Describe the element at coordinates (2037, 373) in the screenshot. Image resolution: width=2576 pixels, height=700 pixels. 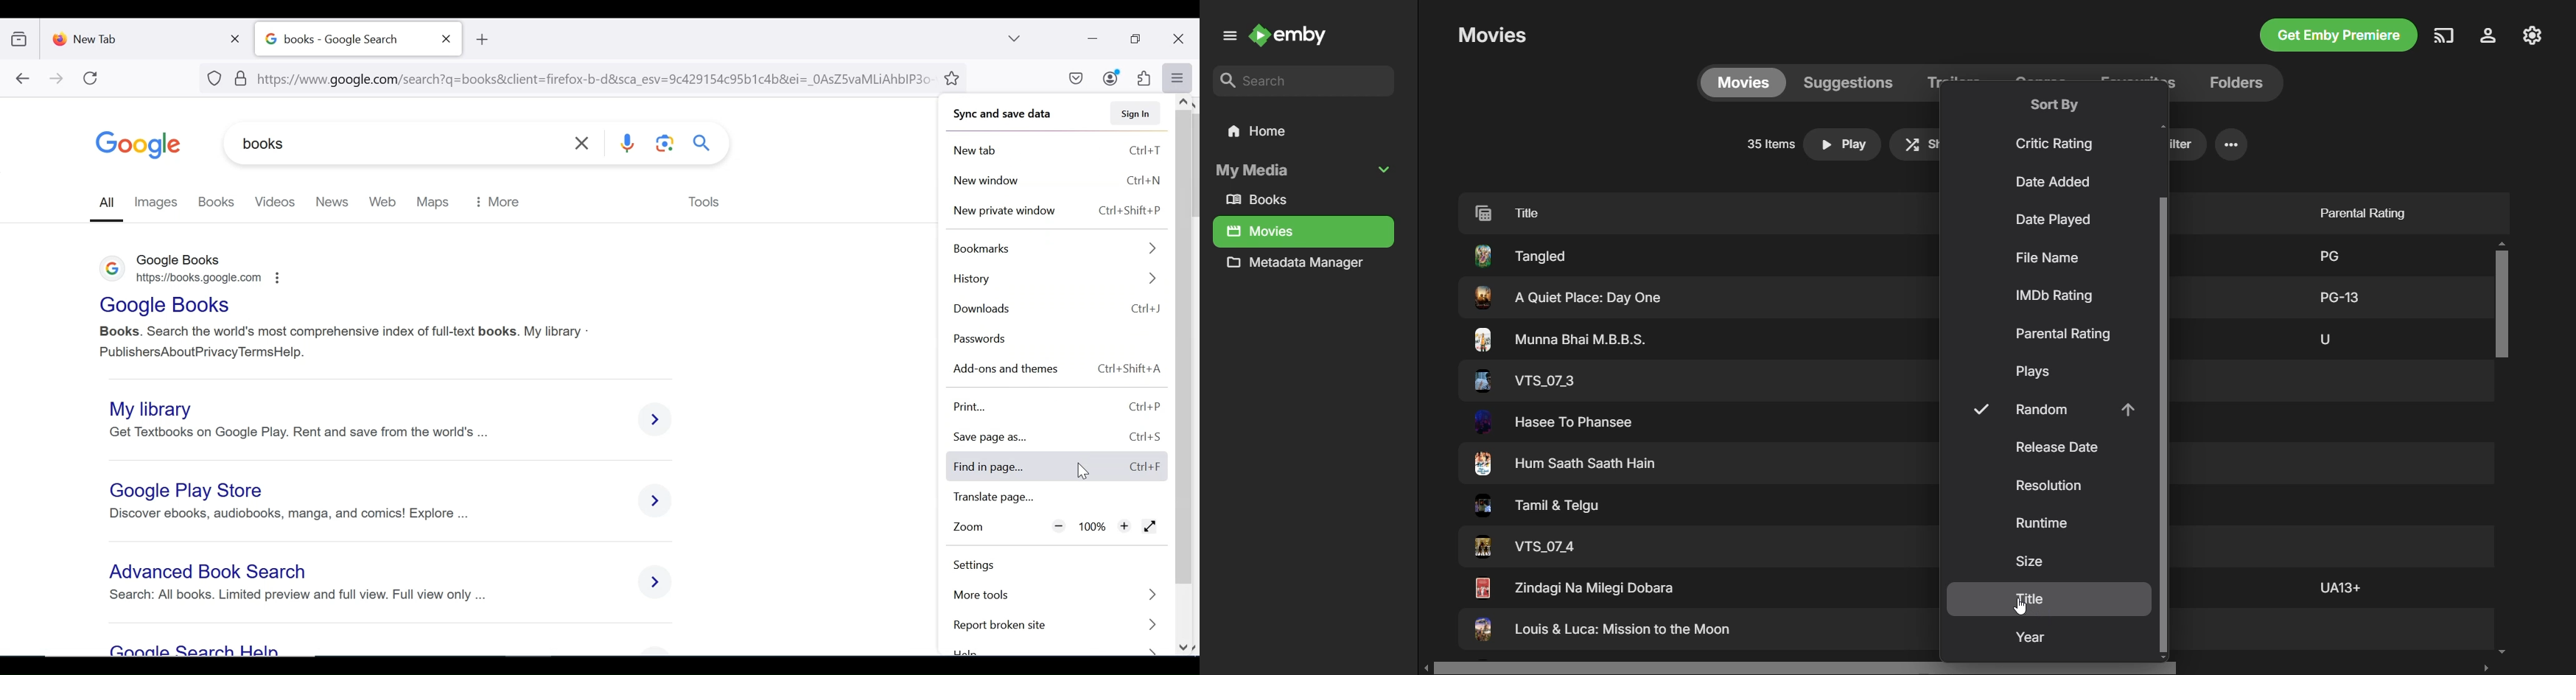
I see `Plays` at that location.